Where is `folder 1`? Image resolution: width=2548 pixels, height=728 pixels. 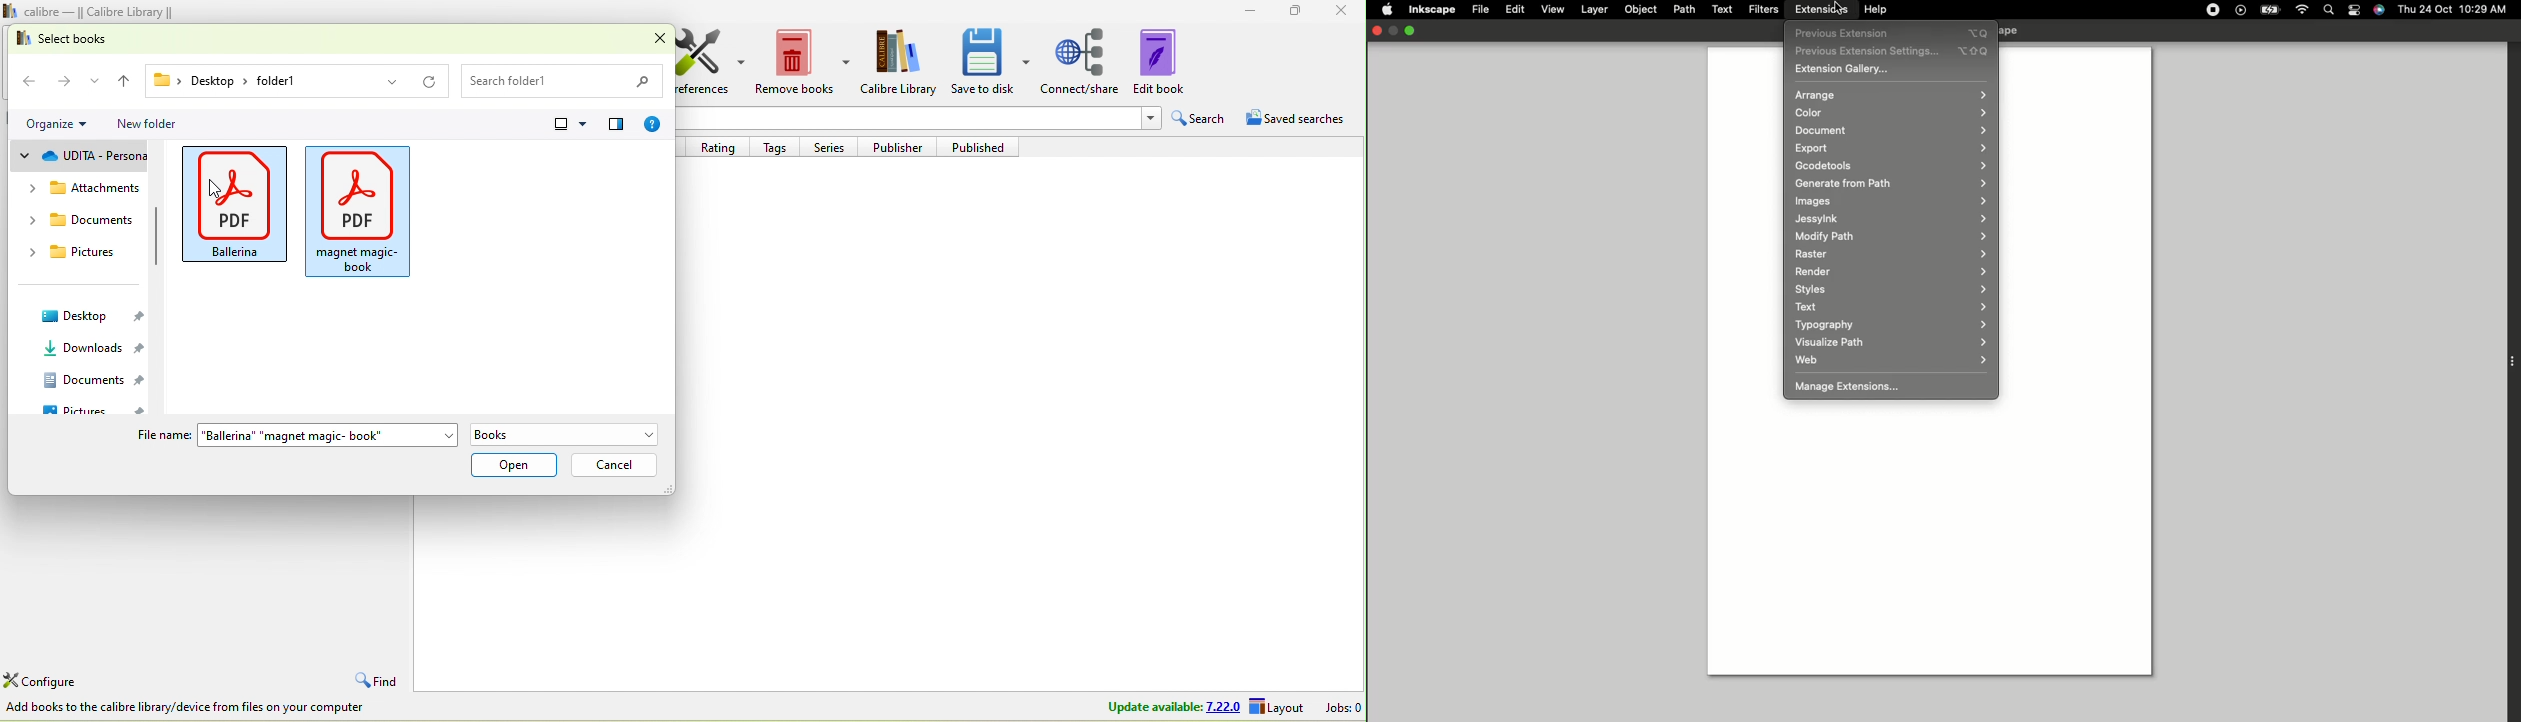
folder 1 is located at coordinates (330, 81).